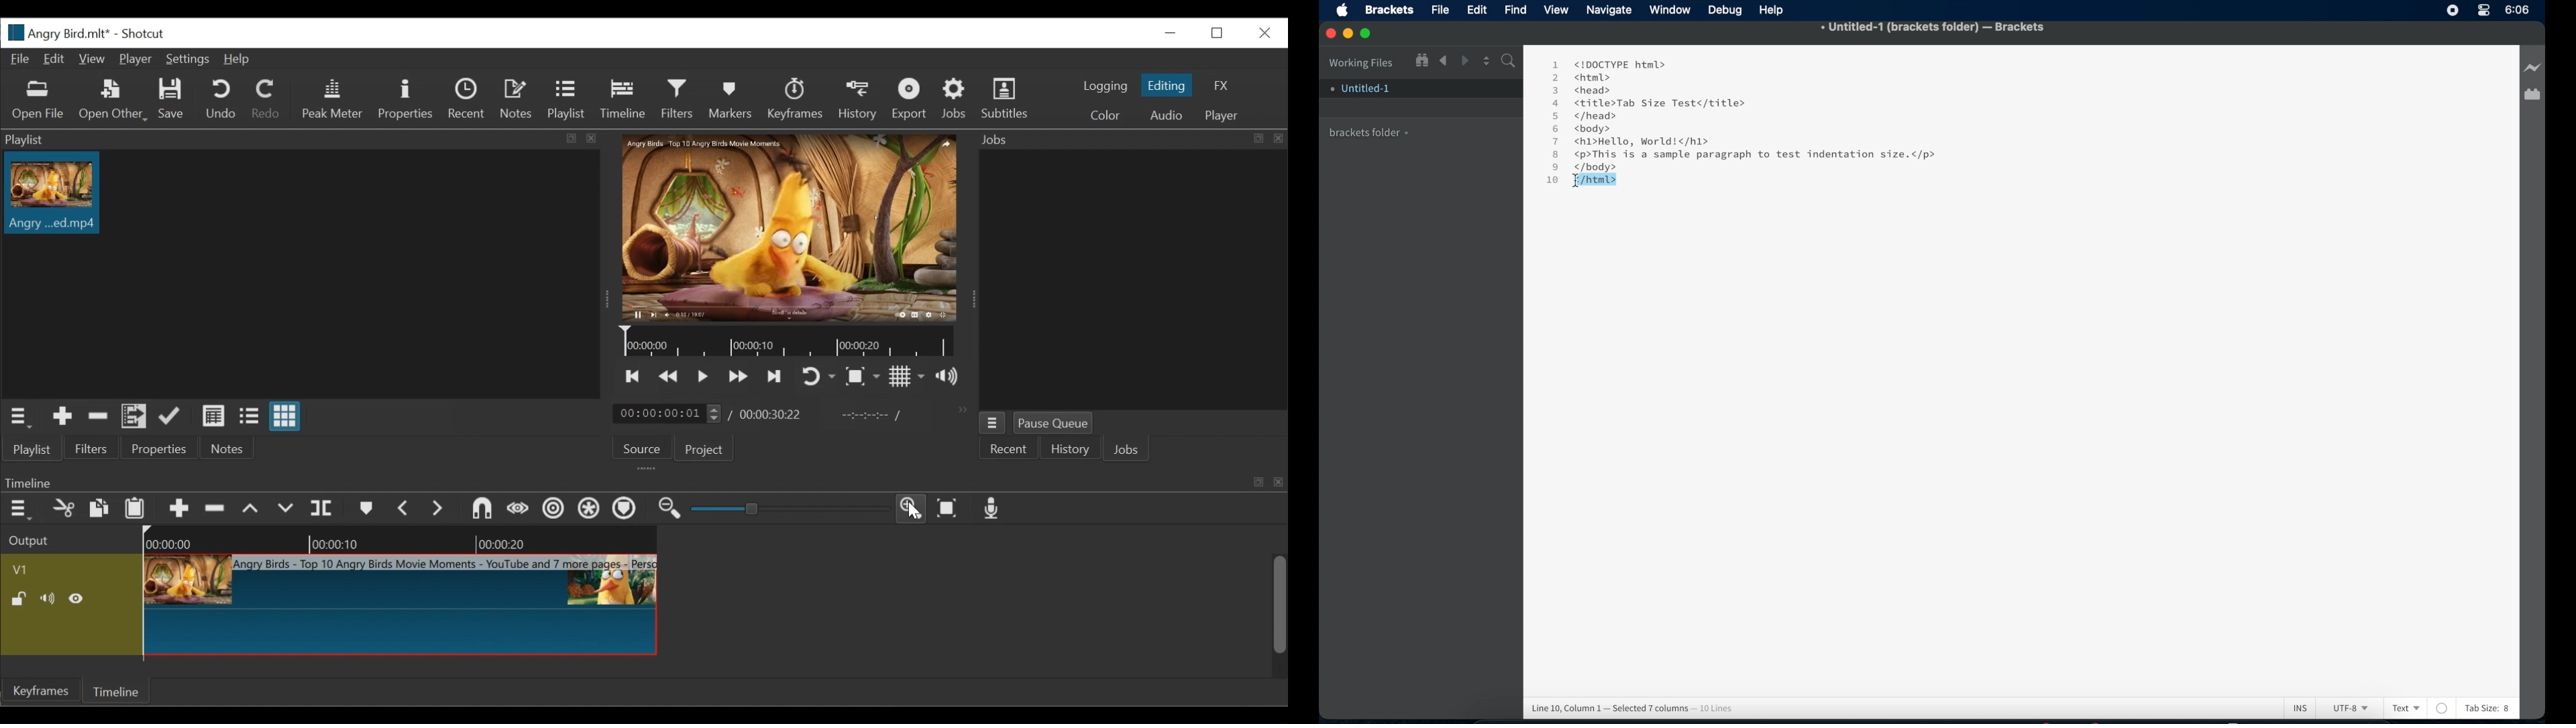 This screenshot has height=728, width=2576. I want to click on Zoom timeline to fit, so click(949, 508).